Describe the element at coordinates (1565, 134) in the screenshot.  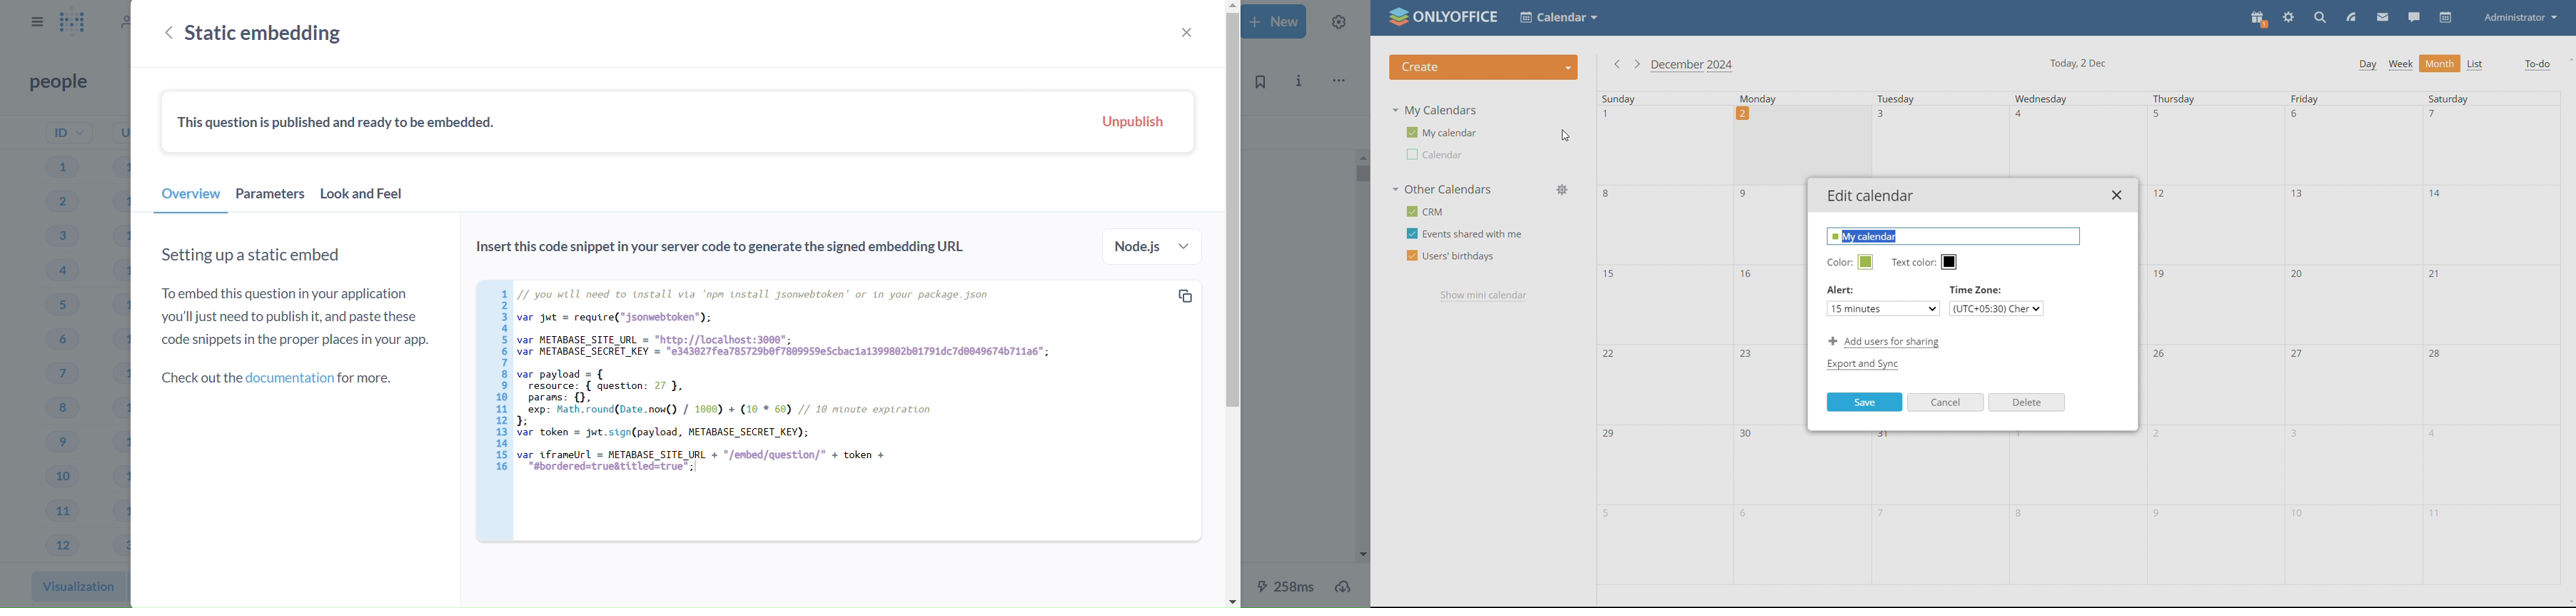
I see `edit` at that location.